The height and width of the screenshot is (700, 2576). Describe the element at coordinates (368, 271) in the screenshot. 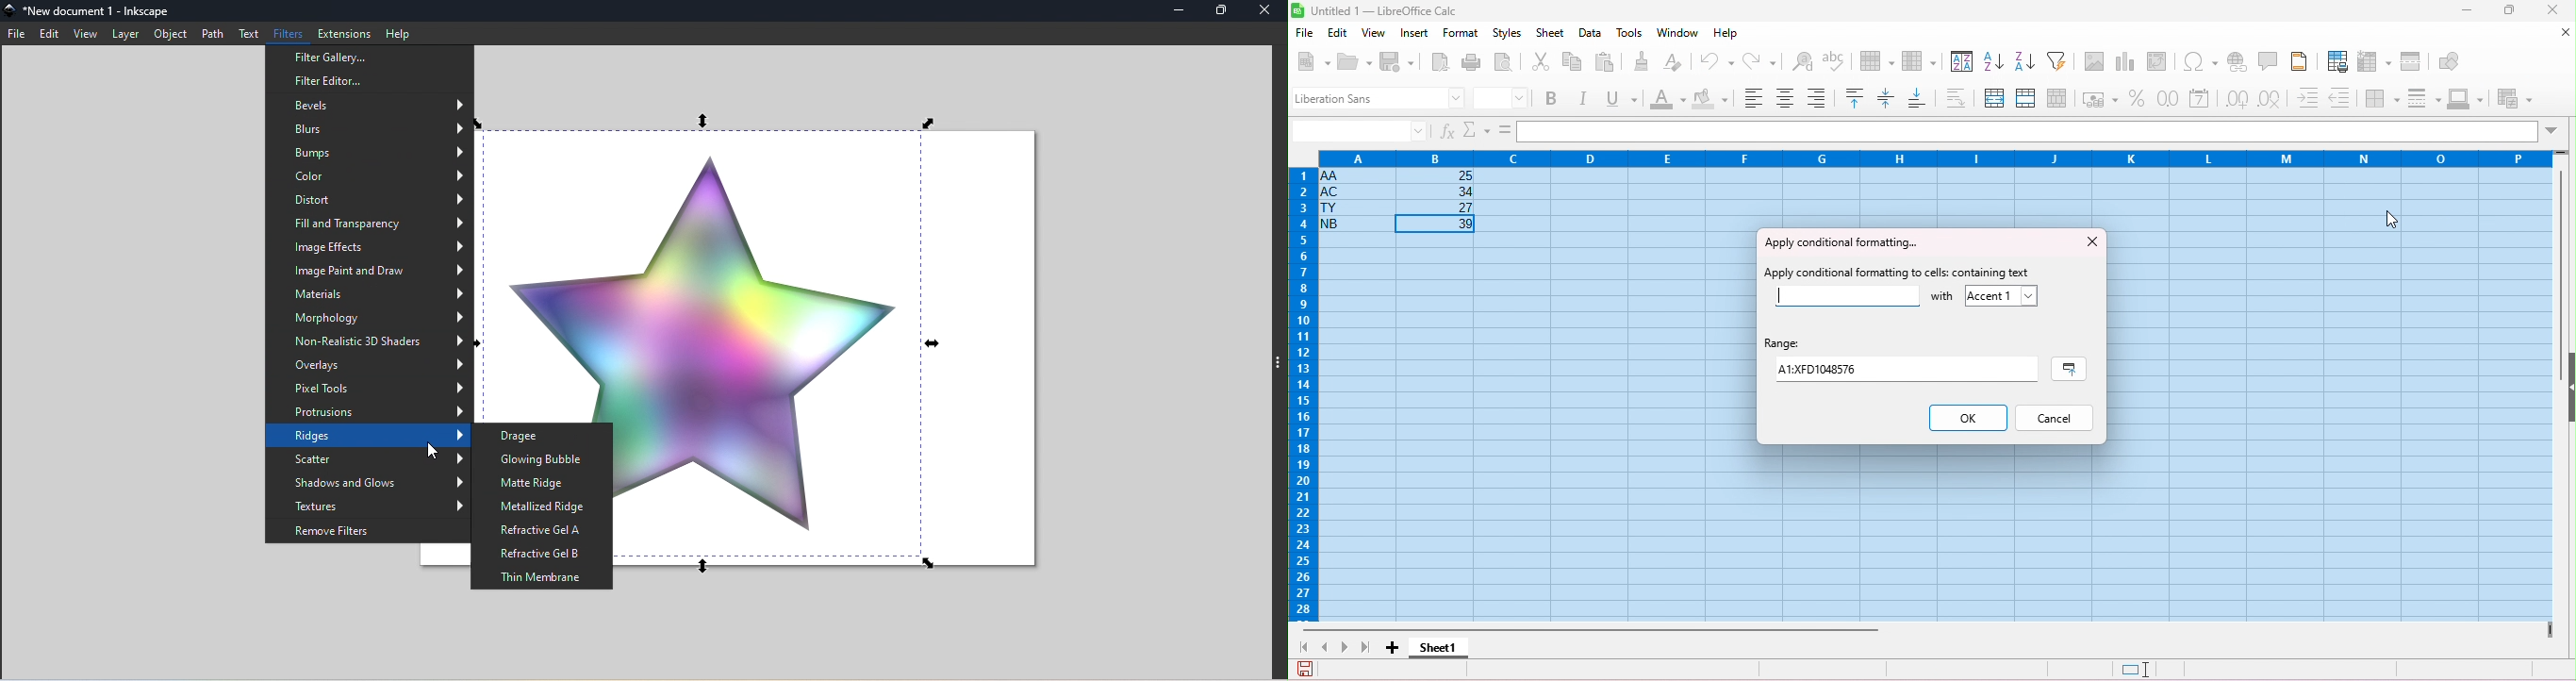

I see `Image Print and Draw` at that location.